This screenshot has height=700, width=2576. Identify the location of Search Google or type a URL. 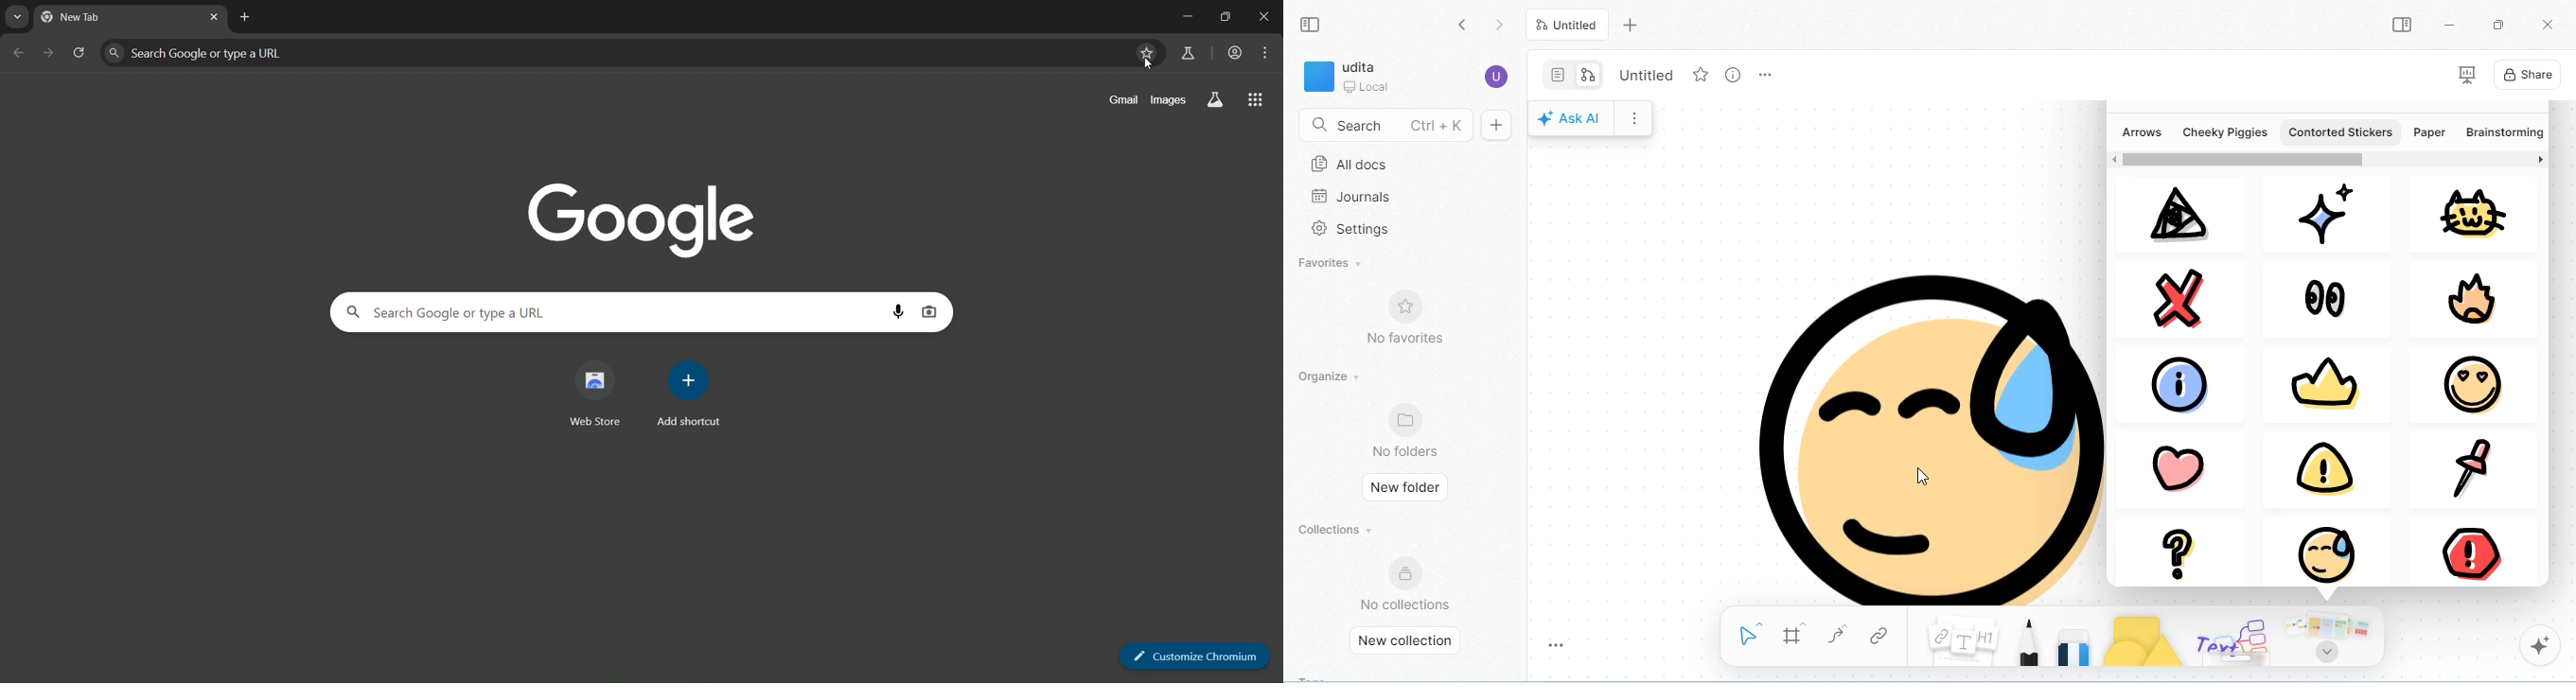
(609, 53).